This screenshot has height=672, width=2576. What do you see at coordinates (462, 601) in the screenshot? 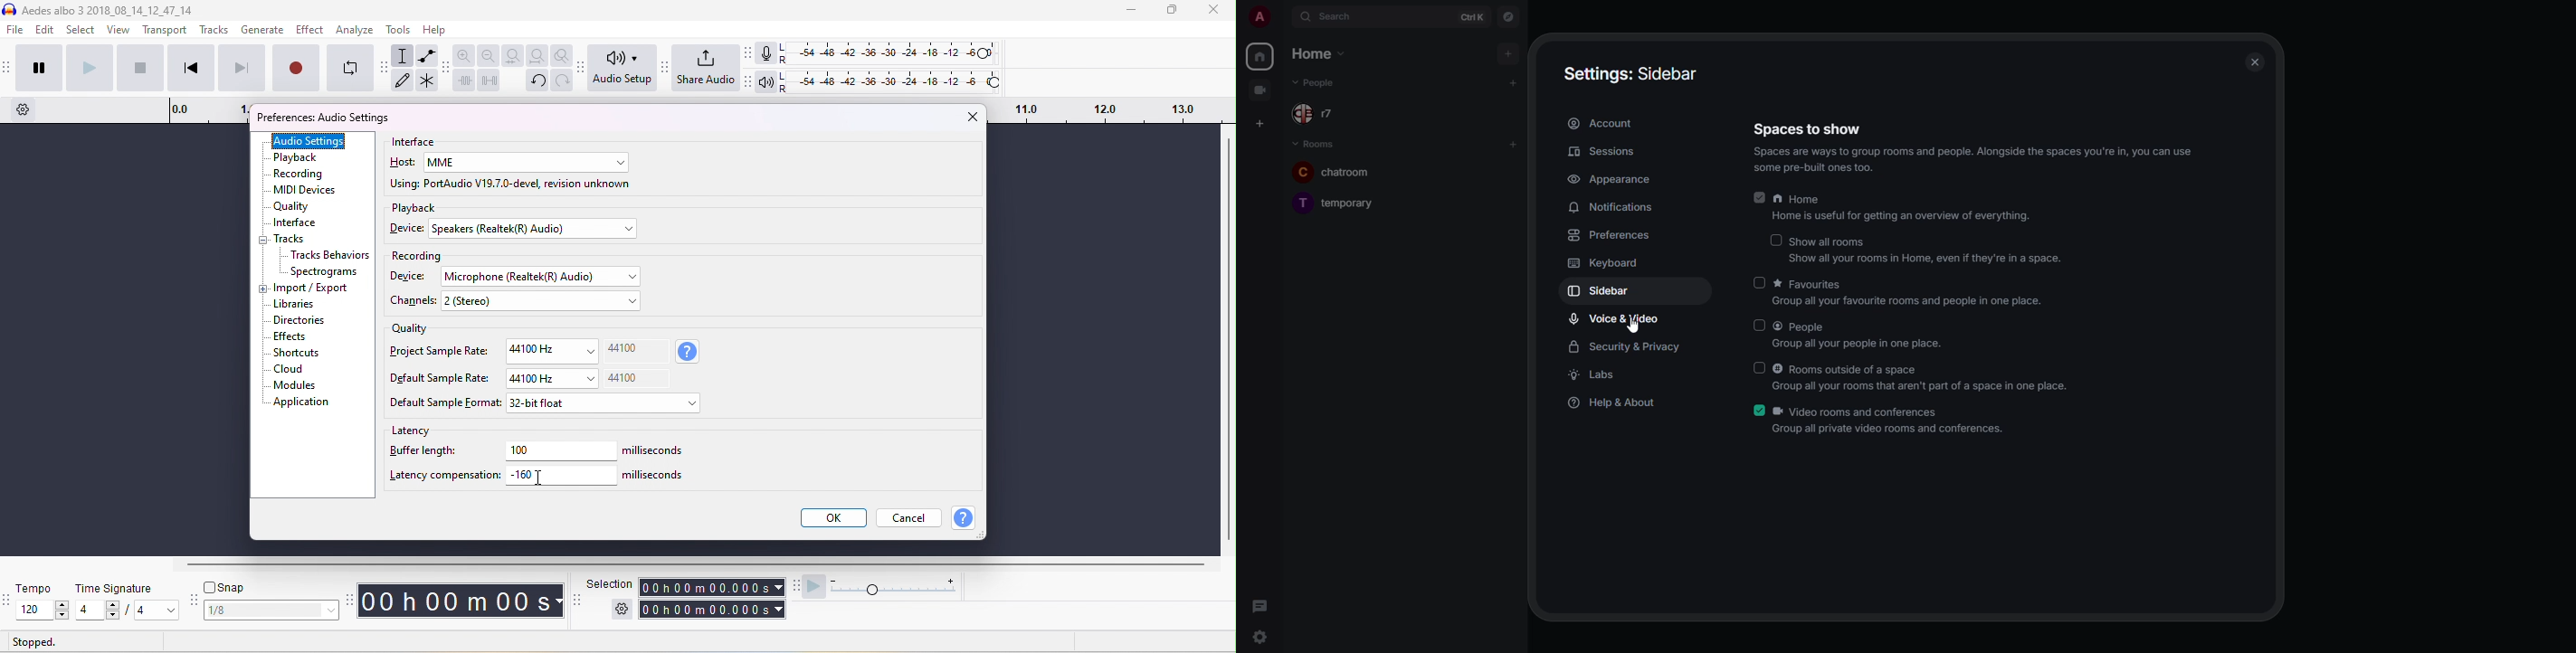
I see `audacity time` at bounding box center [462, 601].